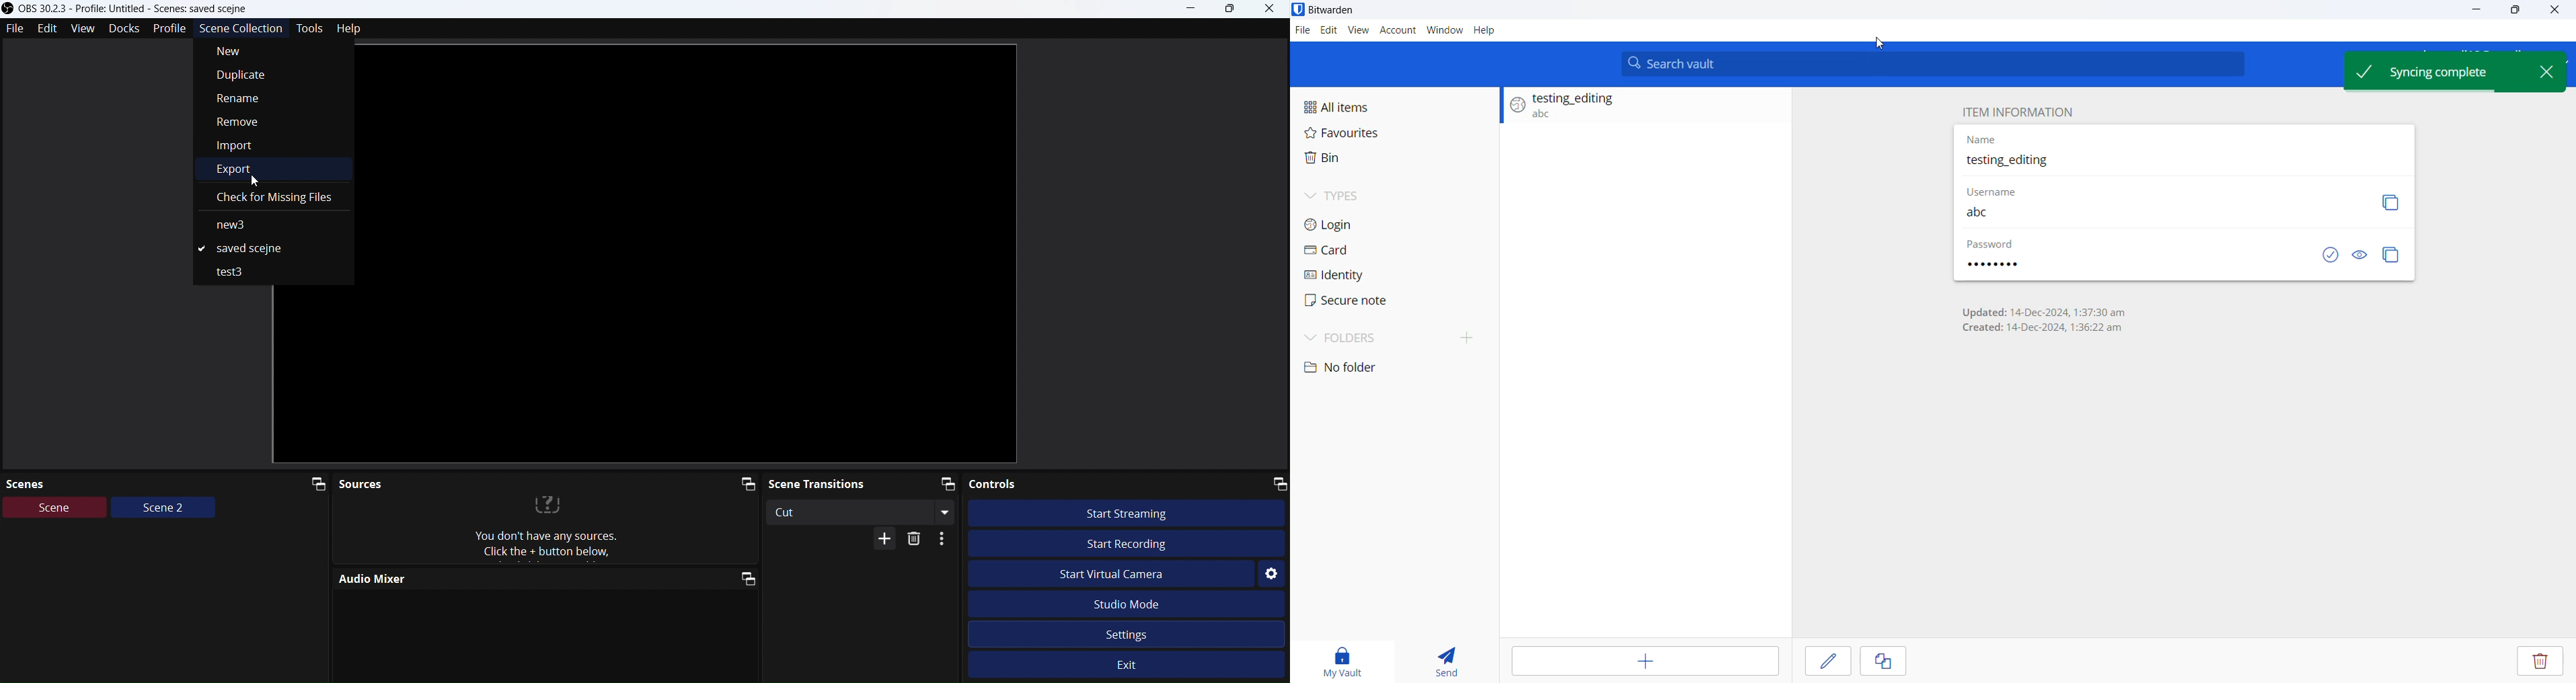 Image resolution: width=2576 pixels, height=700 pixels. Describe the element at coordinates (226, 225) in the screenshot. I see `new3` at that location.